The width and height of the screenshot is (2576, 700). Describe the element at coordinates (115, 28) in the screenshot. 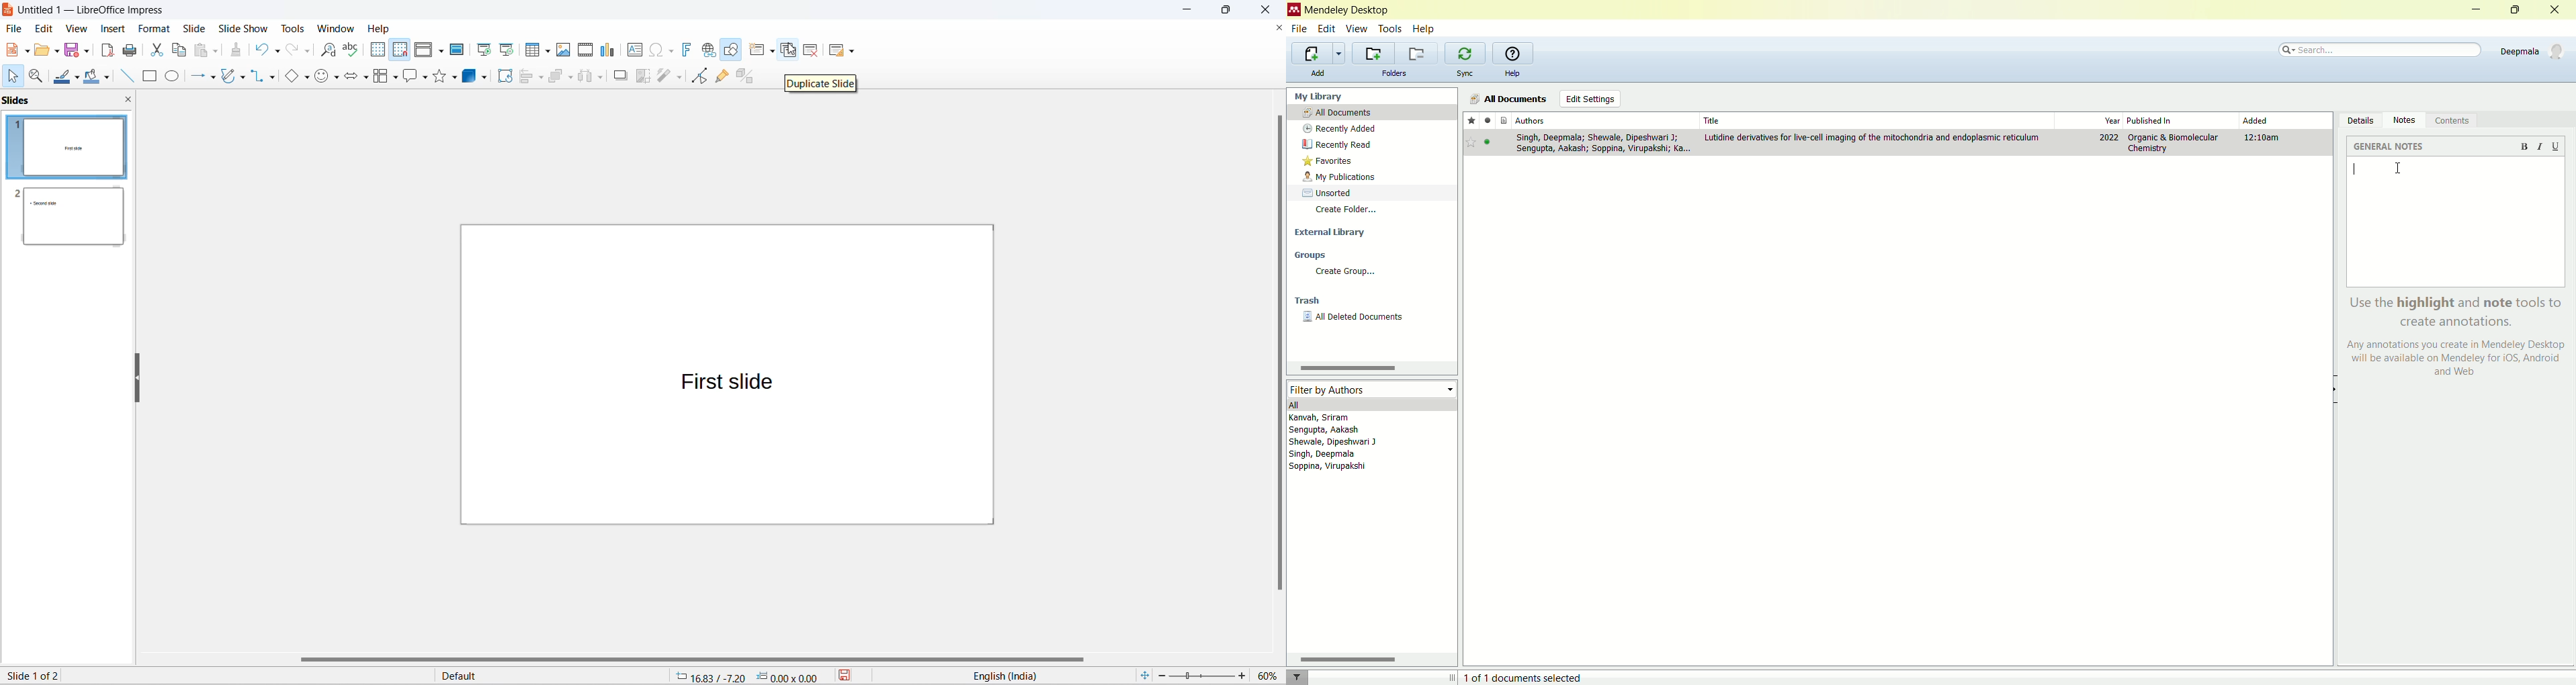

I see `insert` at that location.